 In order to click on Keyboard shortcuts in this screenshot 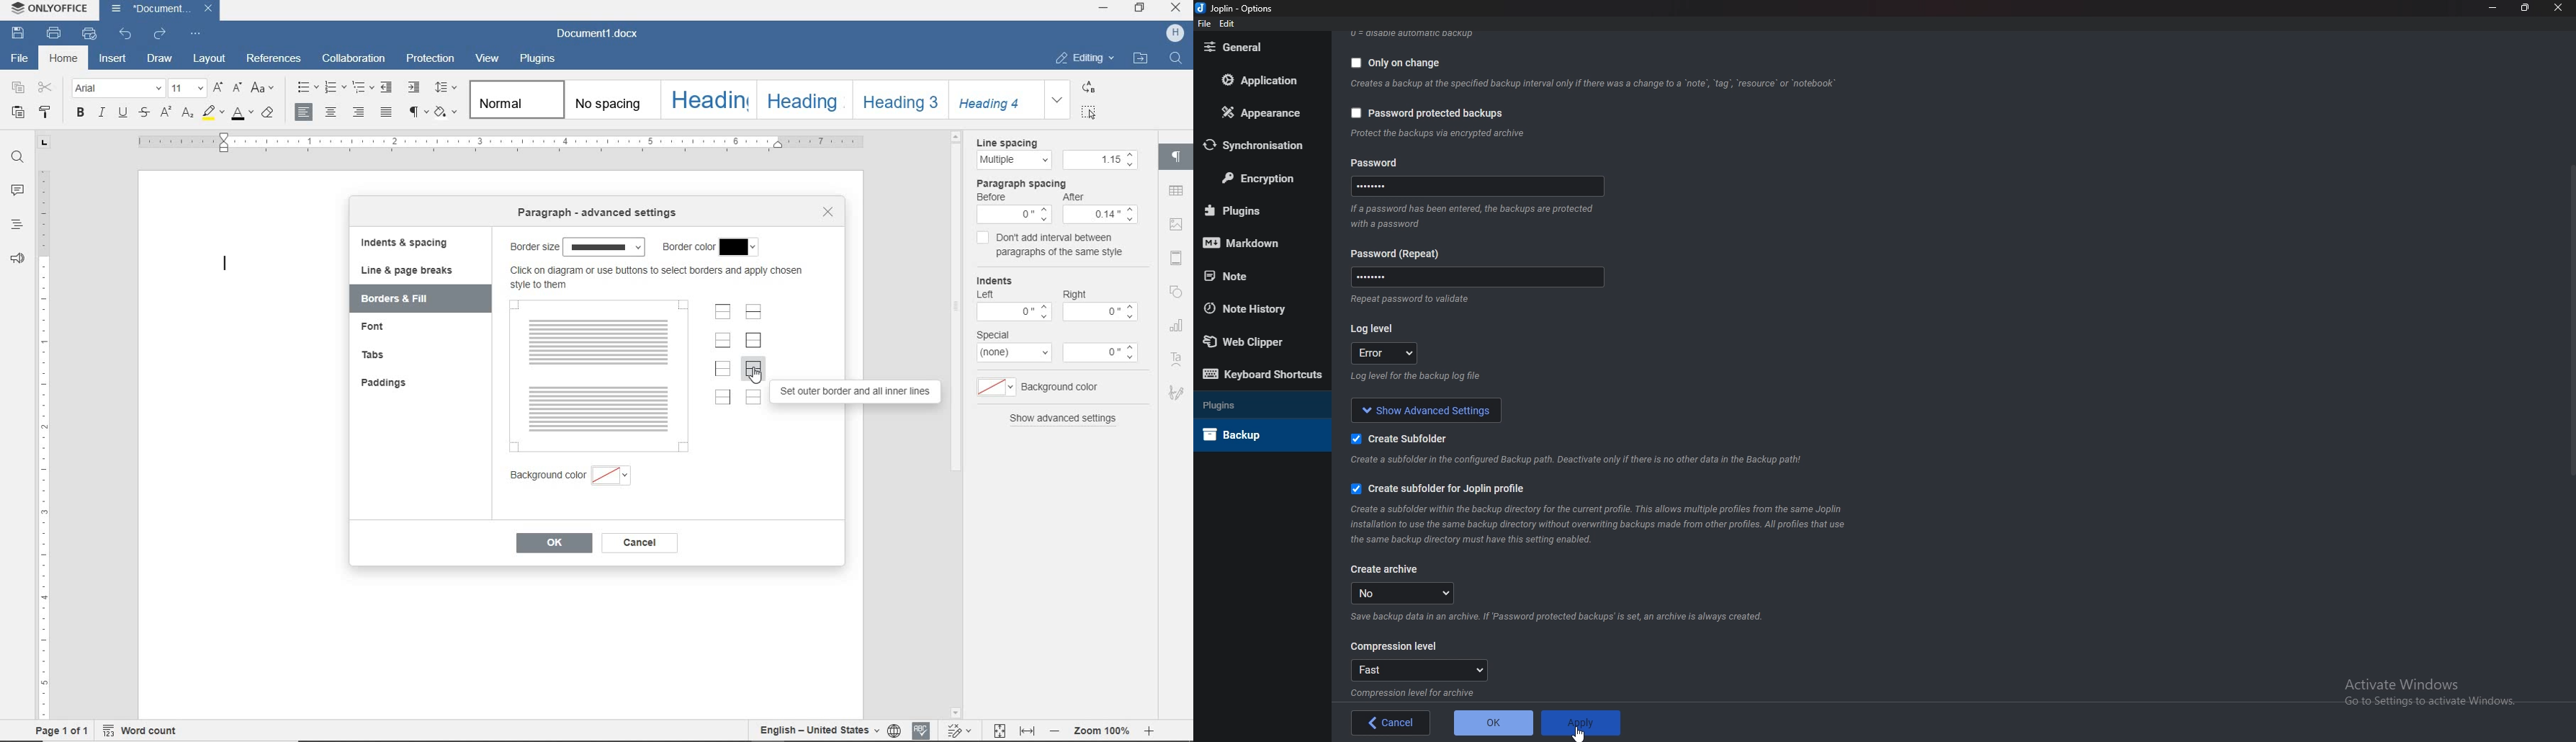, I will do `click(1259, 375)`.